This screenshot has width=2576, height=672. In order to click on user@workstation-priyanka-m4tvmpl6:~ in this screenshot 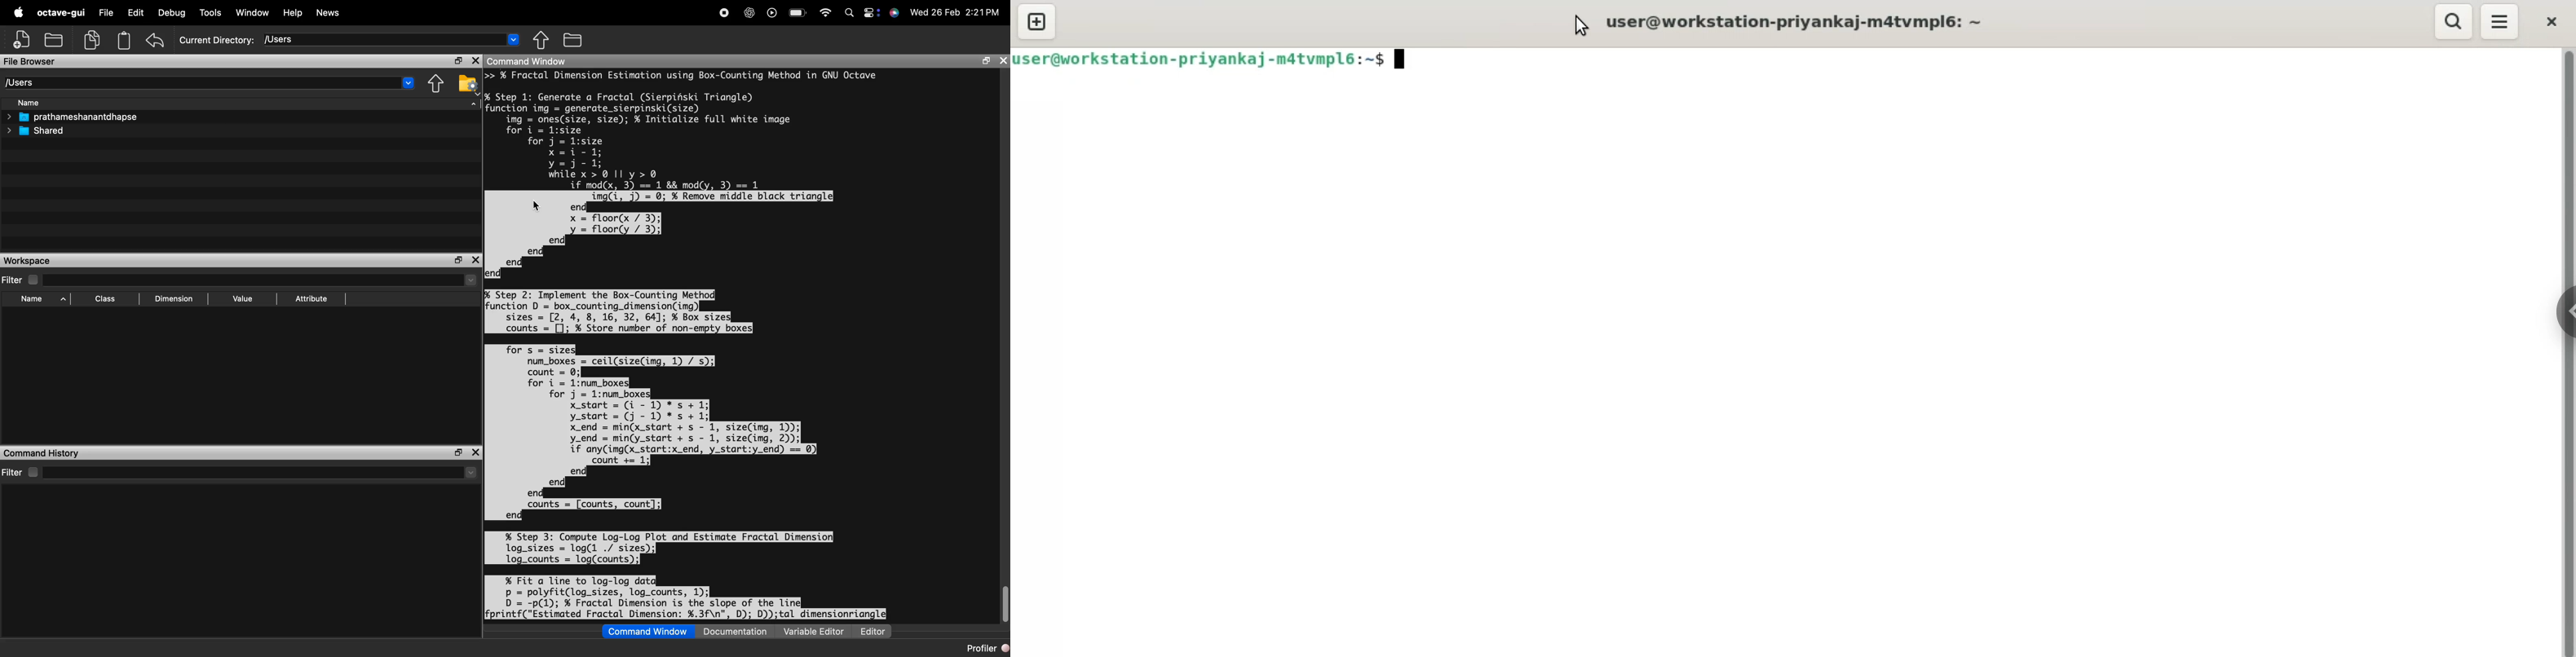, I will do `click(1801, 20)`.